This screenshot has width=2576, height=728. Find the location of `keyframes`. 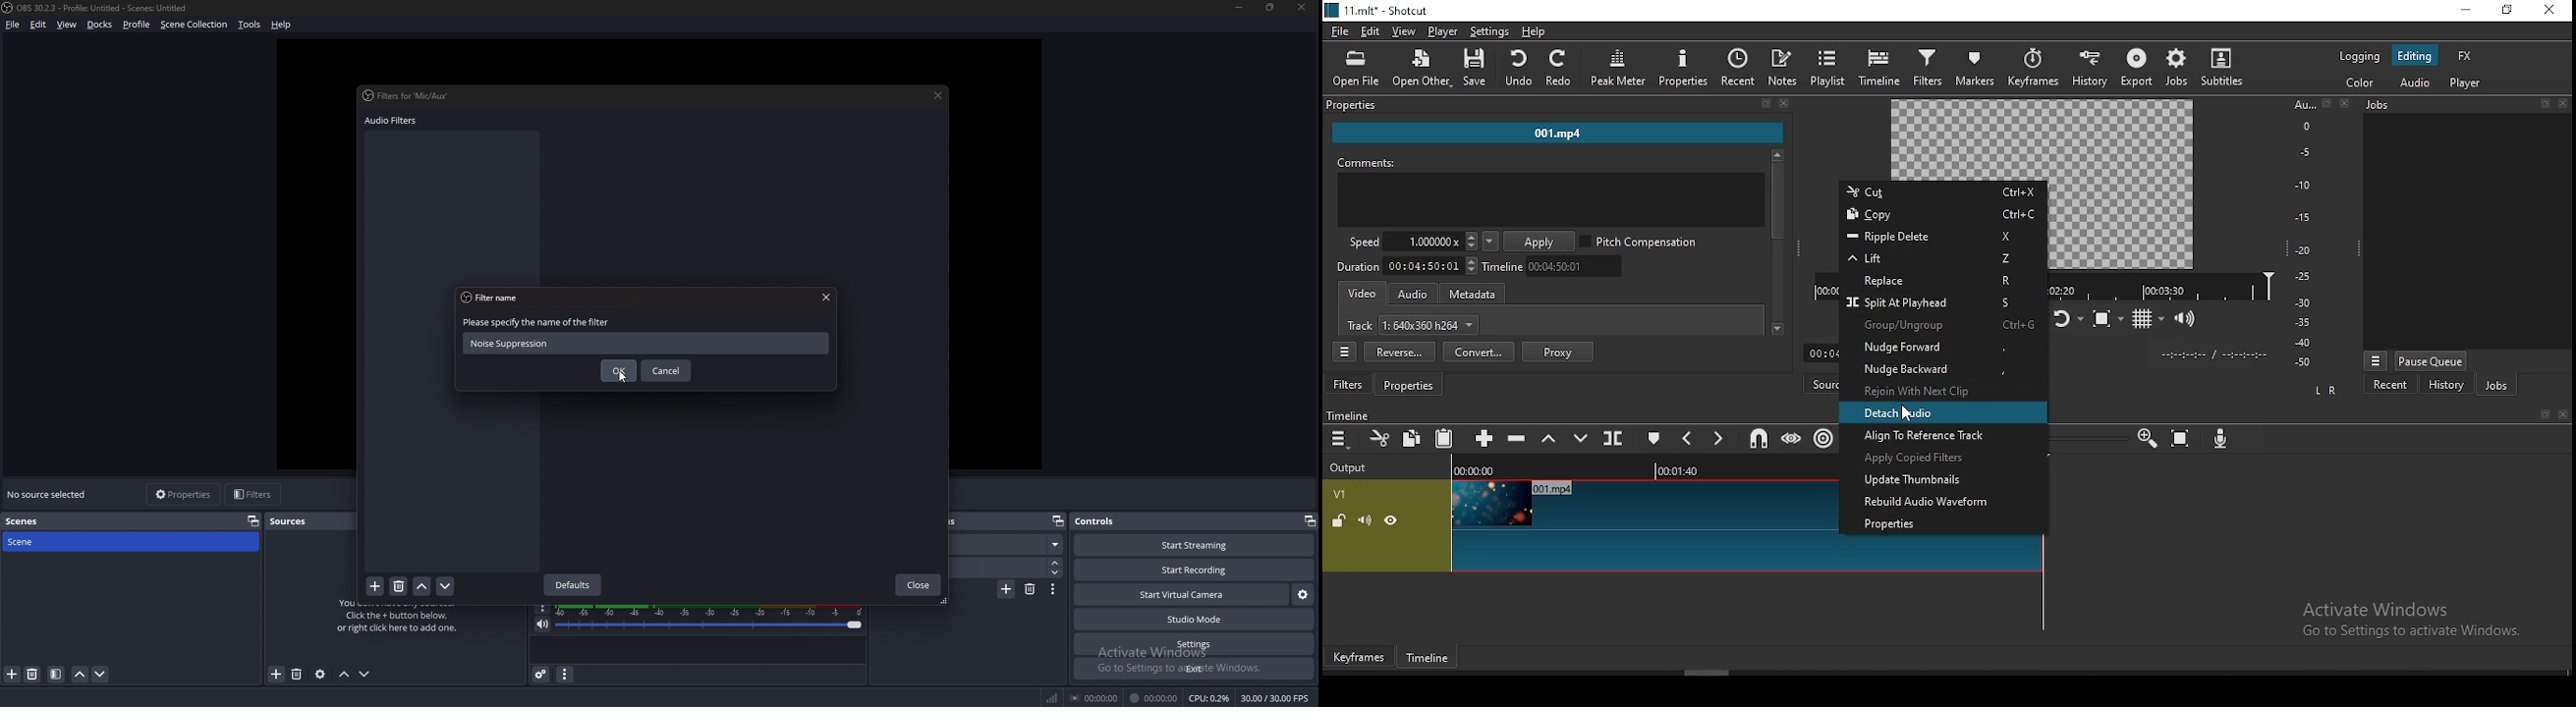

keyframes is located at coordinates (2033, 65).